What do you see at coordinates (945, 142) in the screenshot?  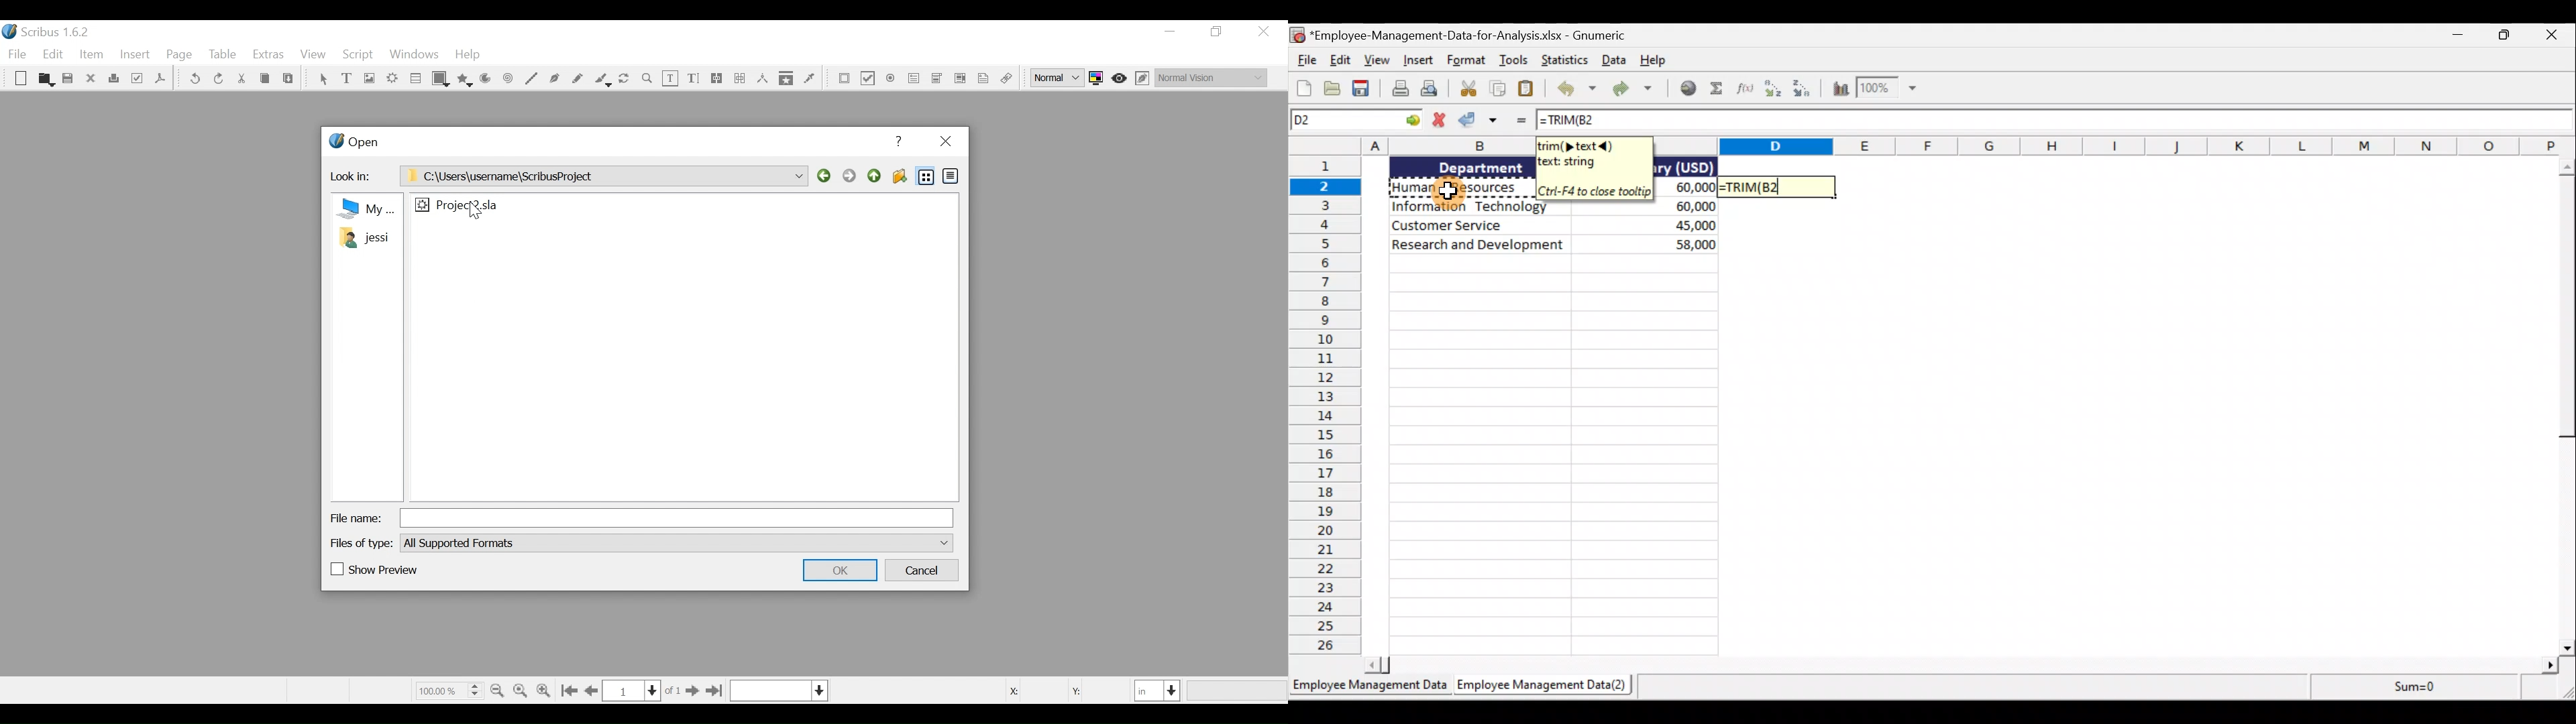 I see `Close` at bounding box center [945, 142].